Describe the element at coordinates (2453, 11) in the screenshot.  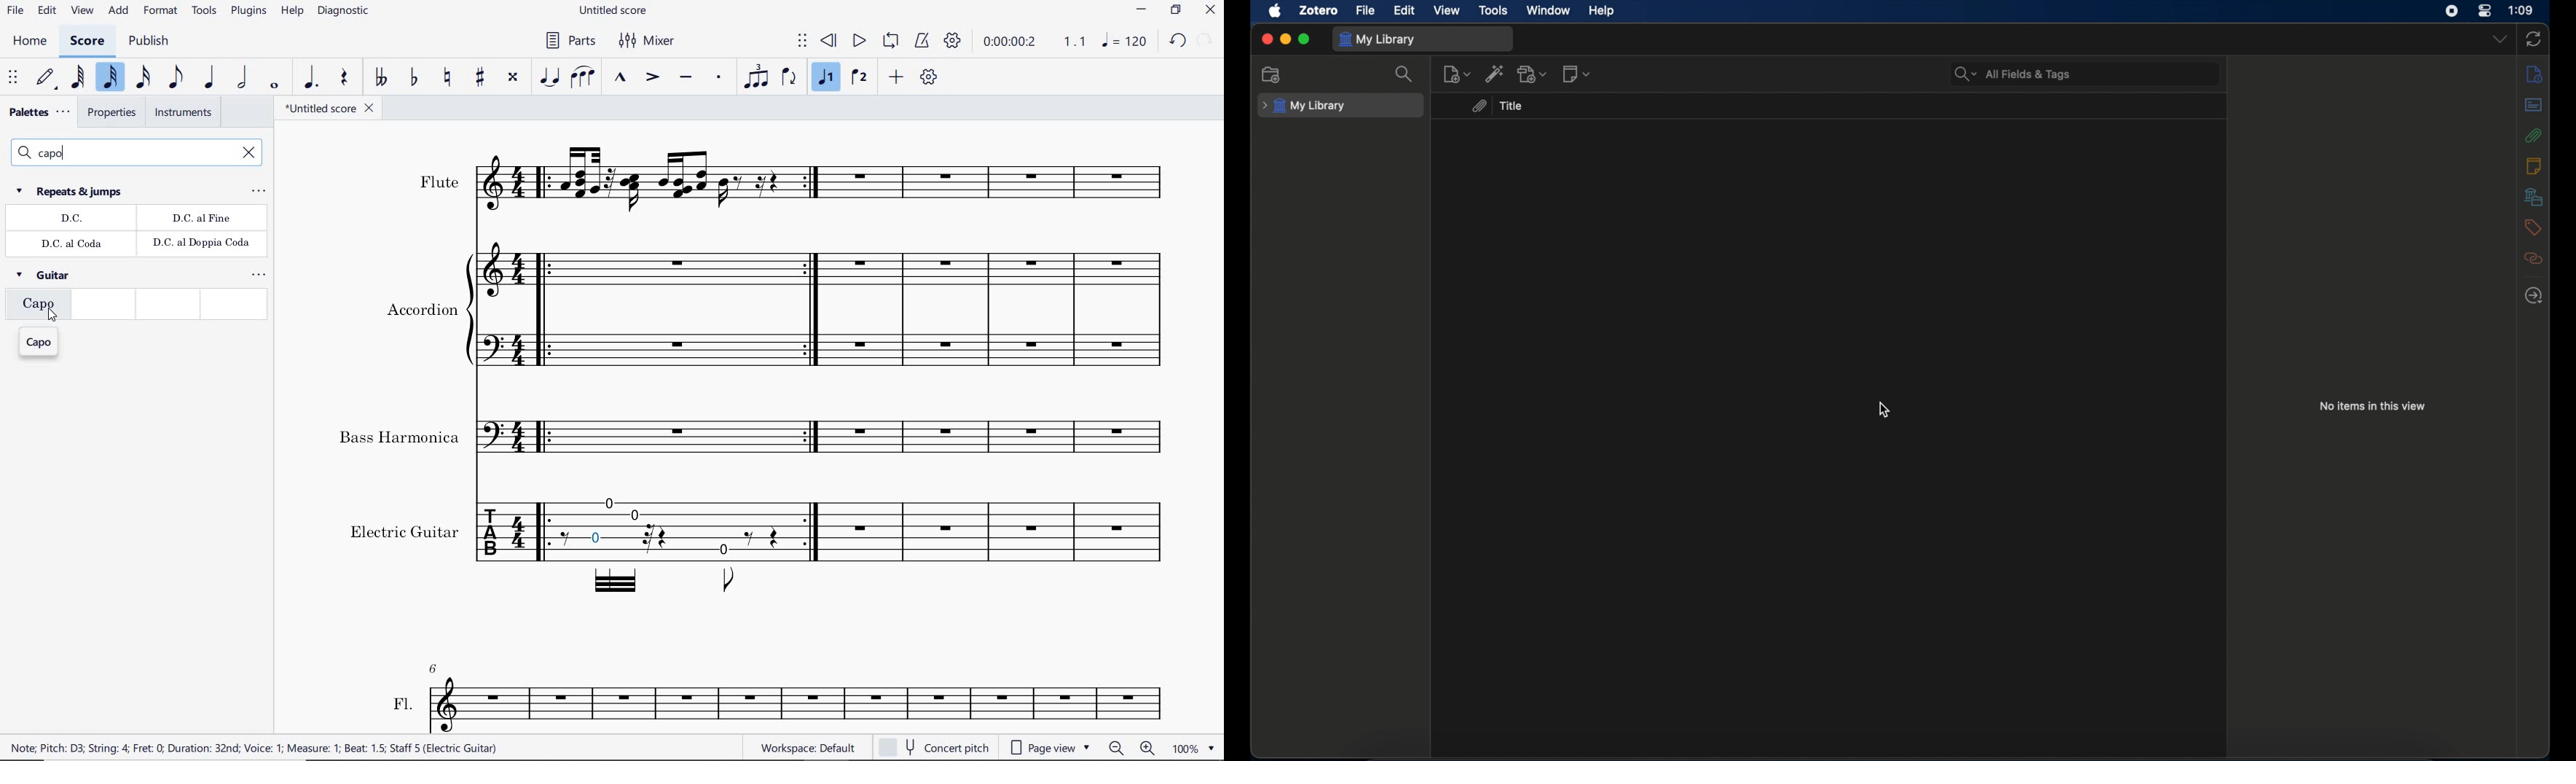
I see `screen recorder` at that location.